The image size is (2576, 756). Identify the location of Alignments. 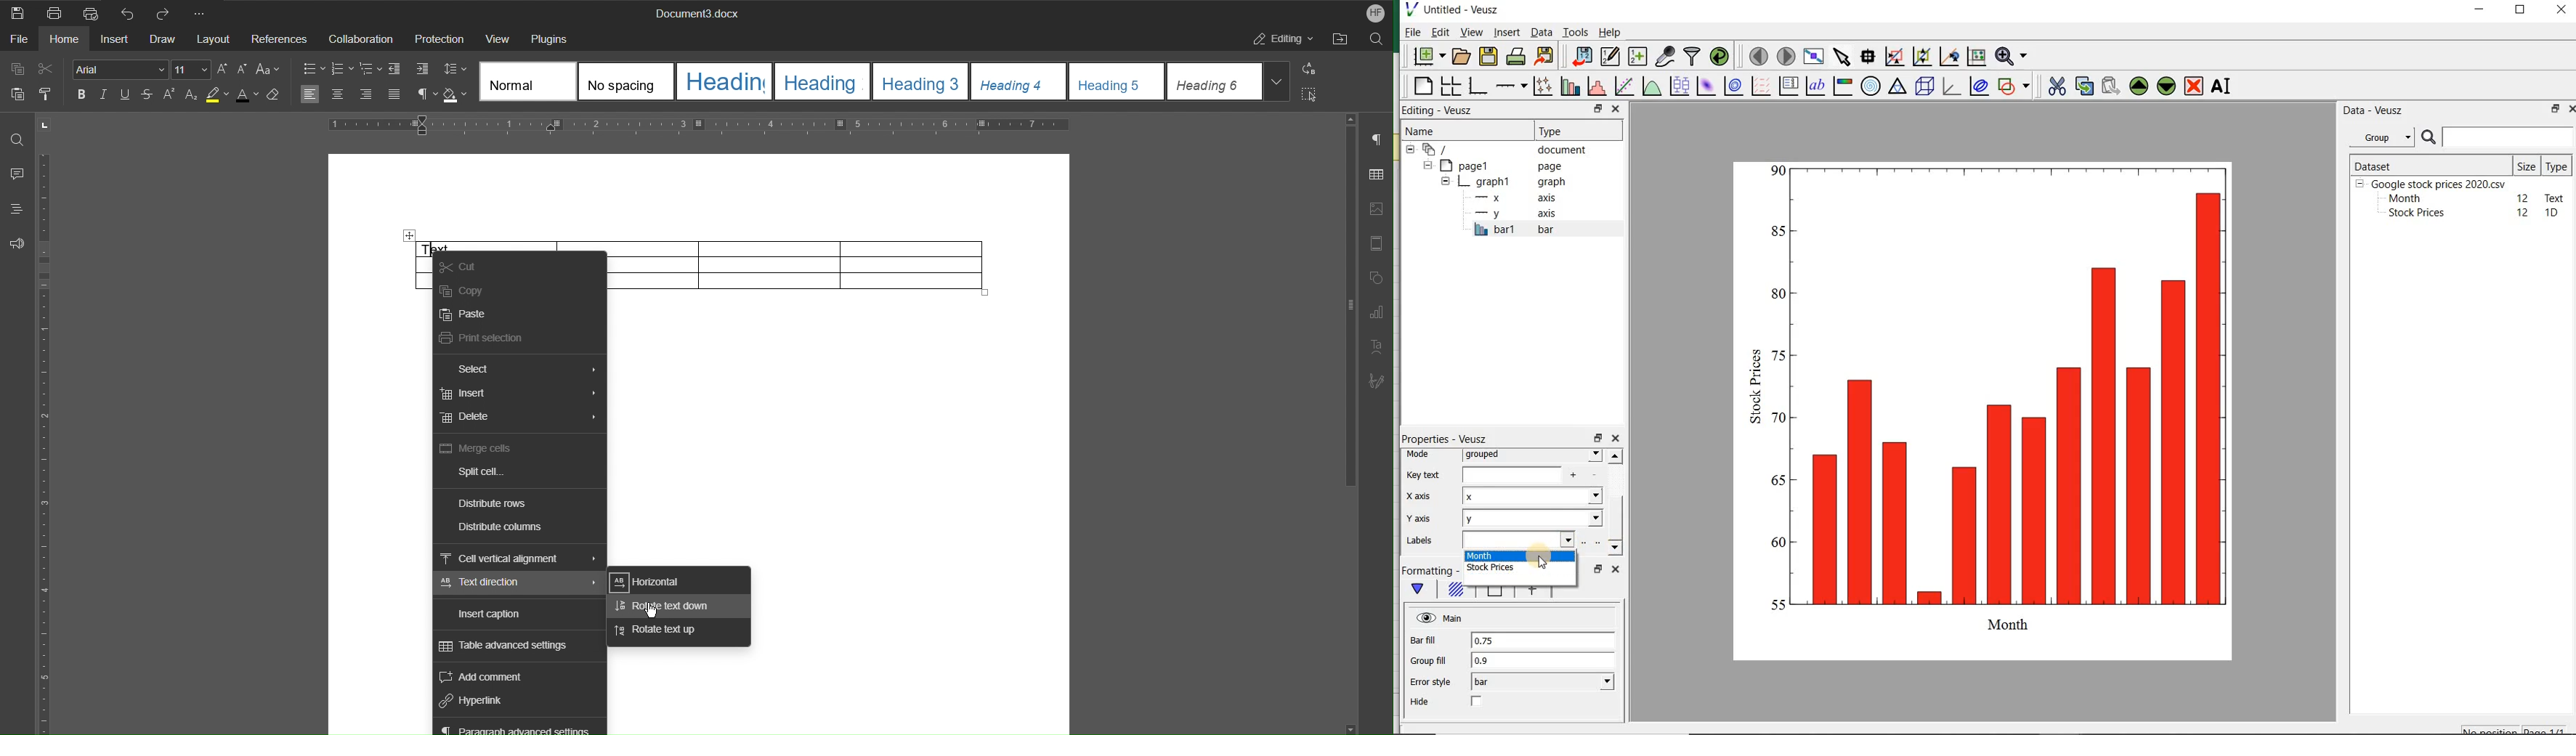
(352, 94).